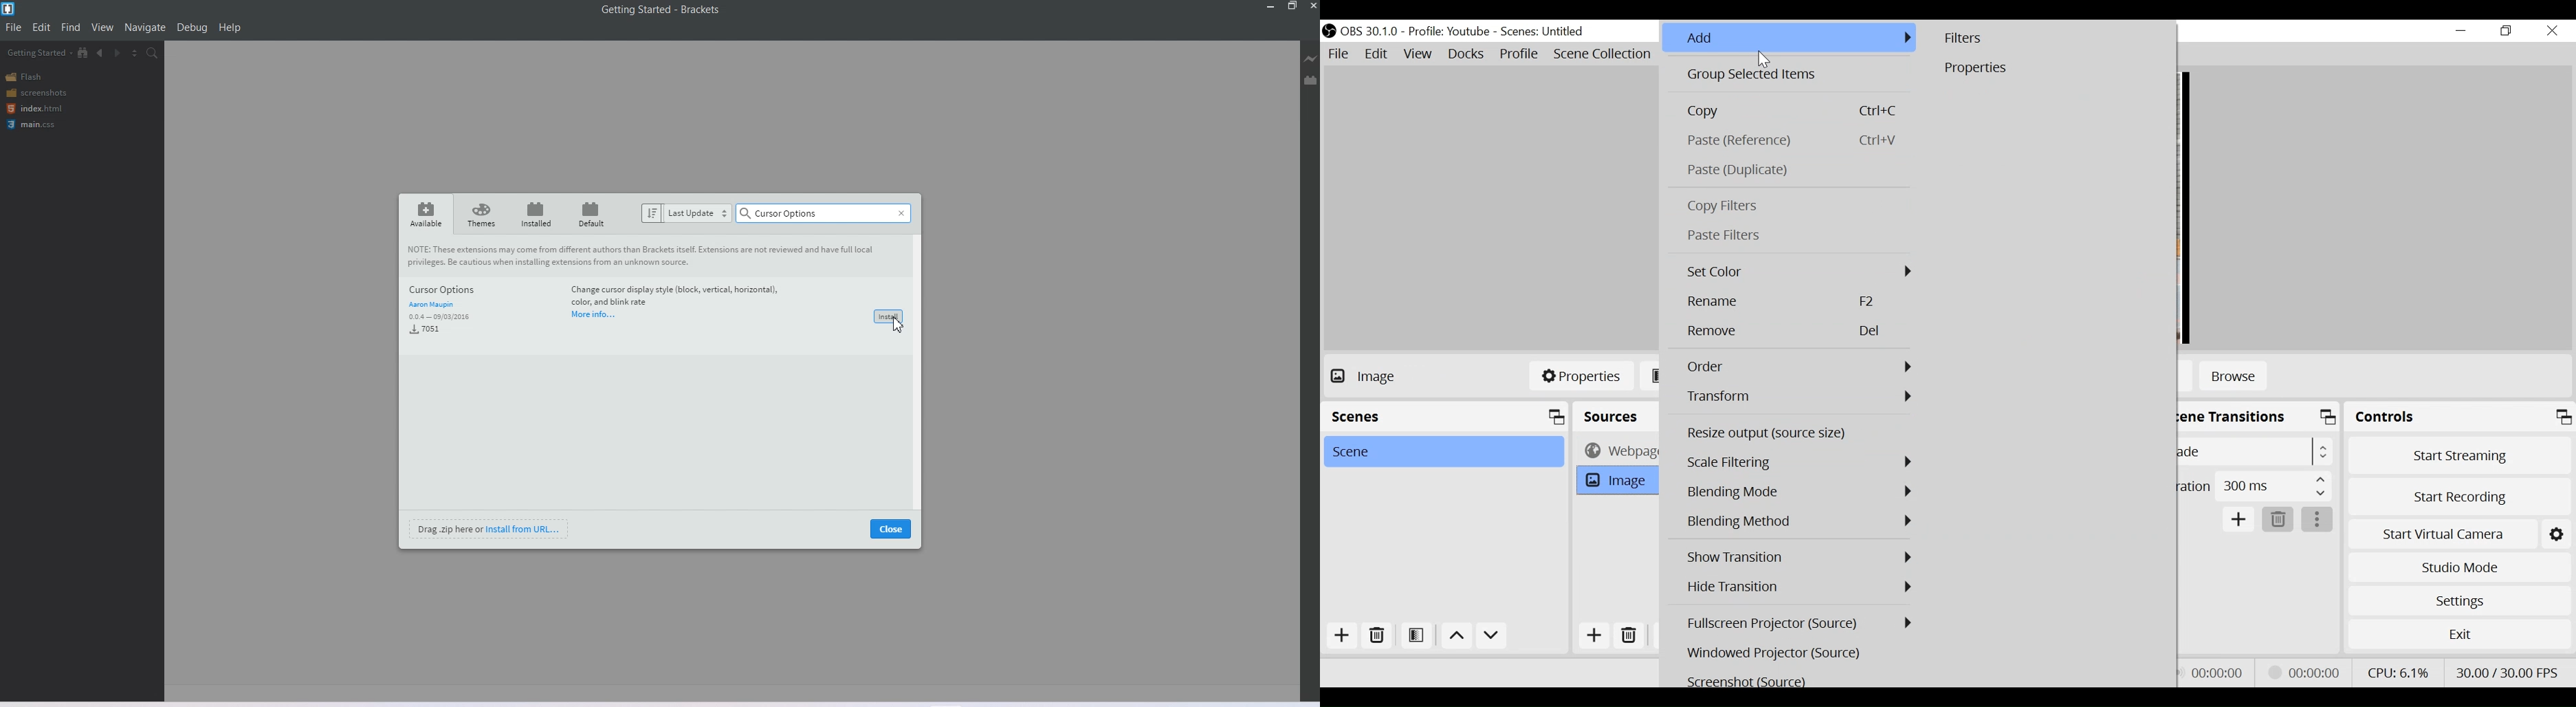  What do you see at coordinates (1339, 54) in the screenshot?
I see `File` at bounding box center [1339, 54].